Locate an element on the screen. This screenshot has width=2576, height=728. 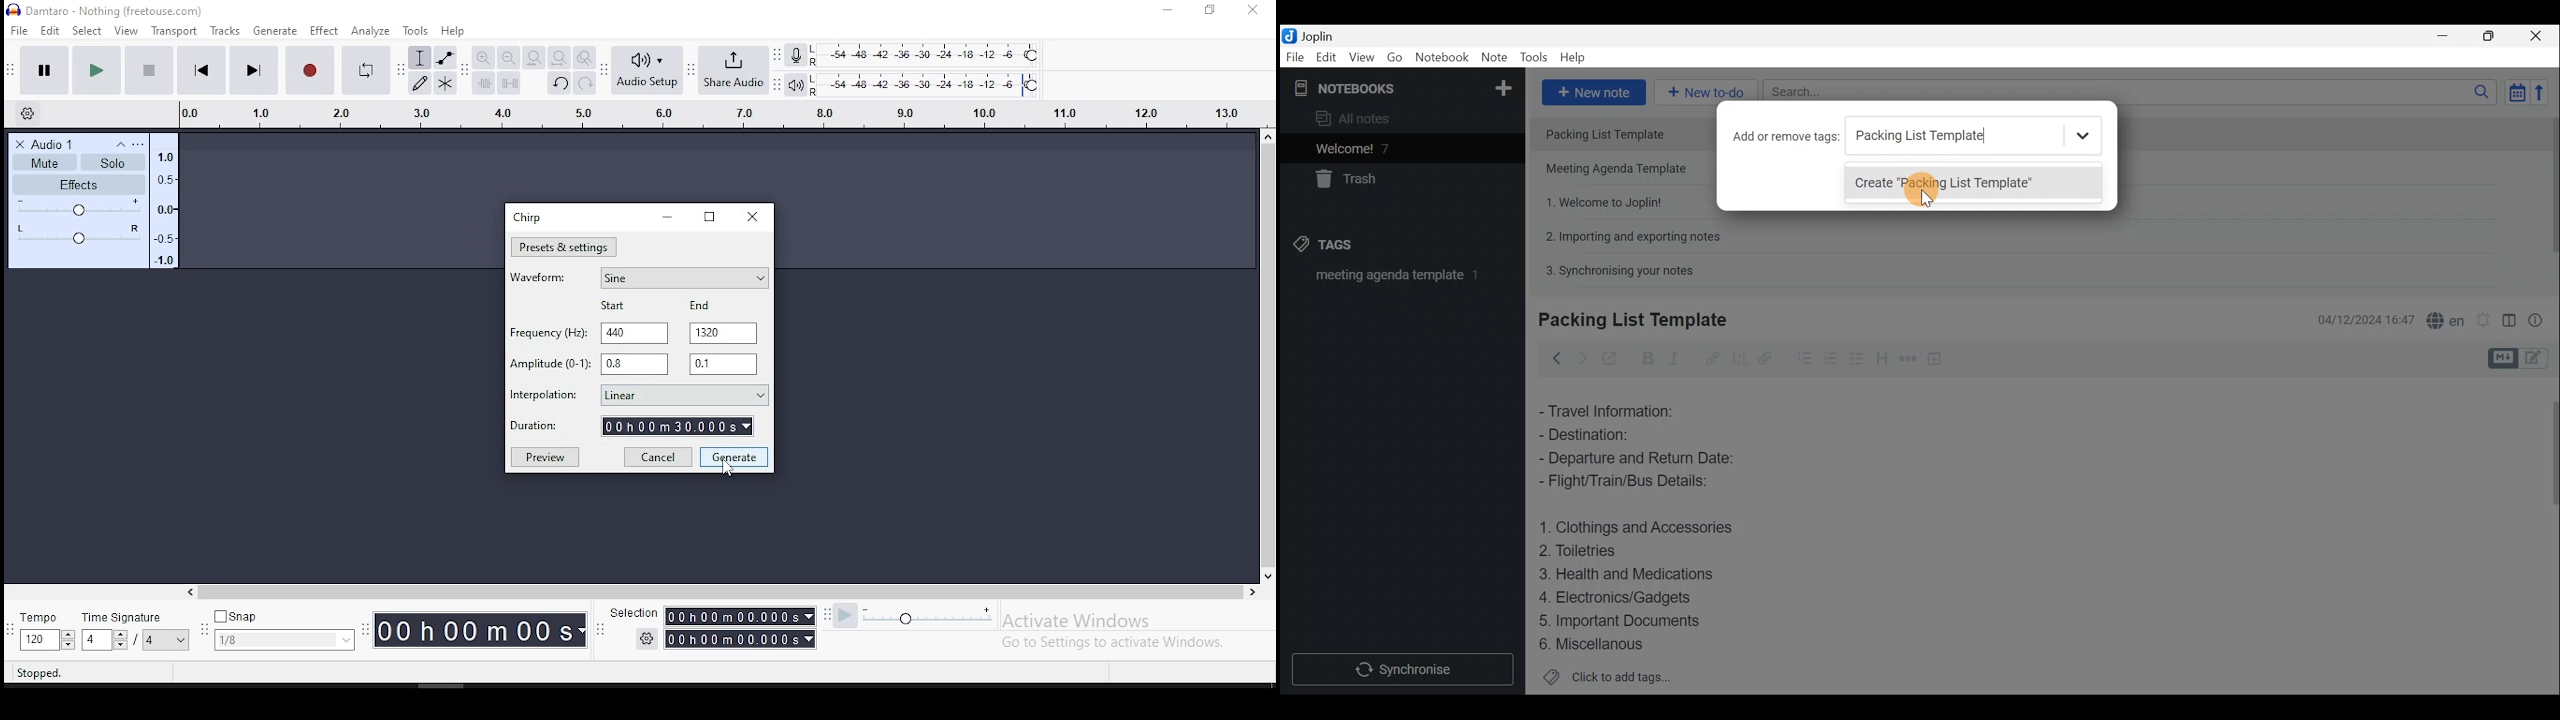
Welcome is located at coordinates (1382, 148).